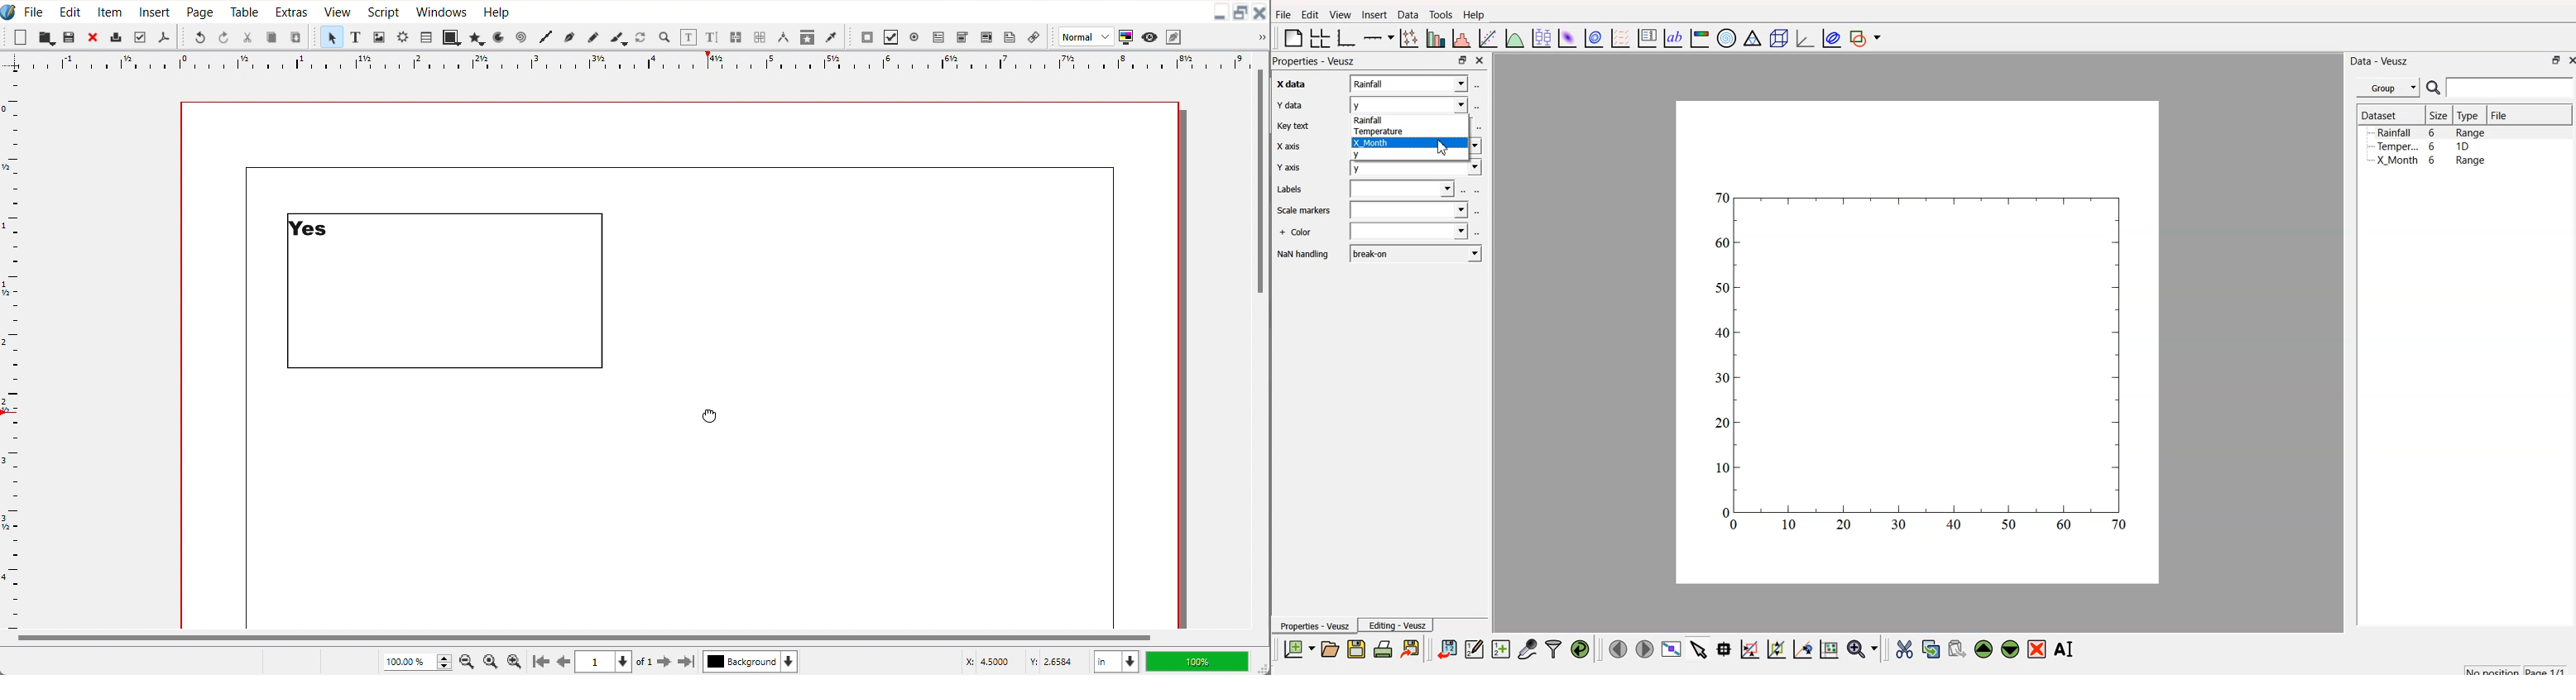  What do you see at coordinates (496, 11) in the screenshot?
I see `Help` at bounding box center [496, 11].